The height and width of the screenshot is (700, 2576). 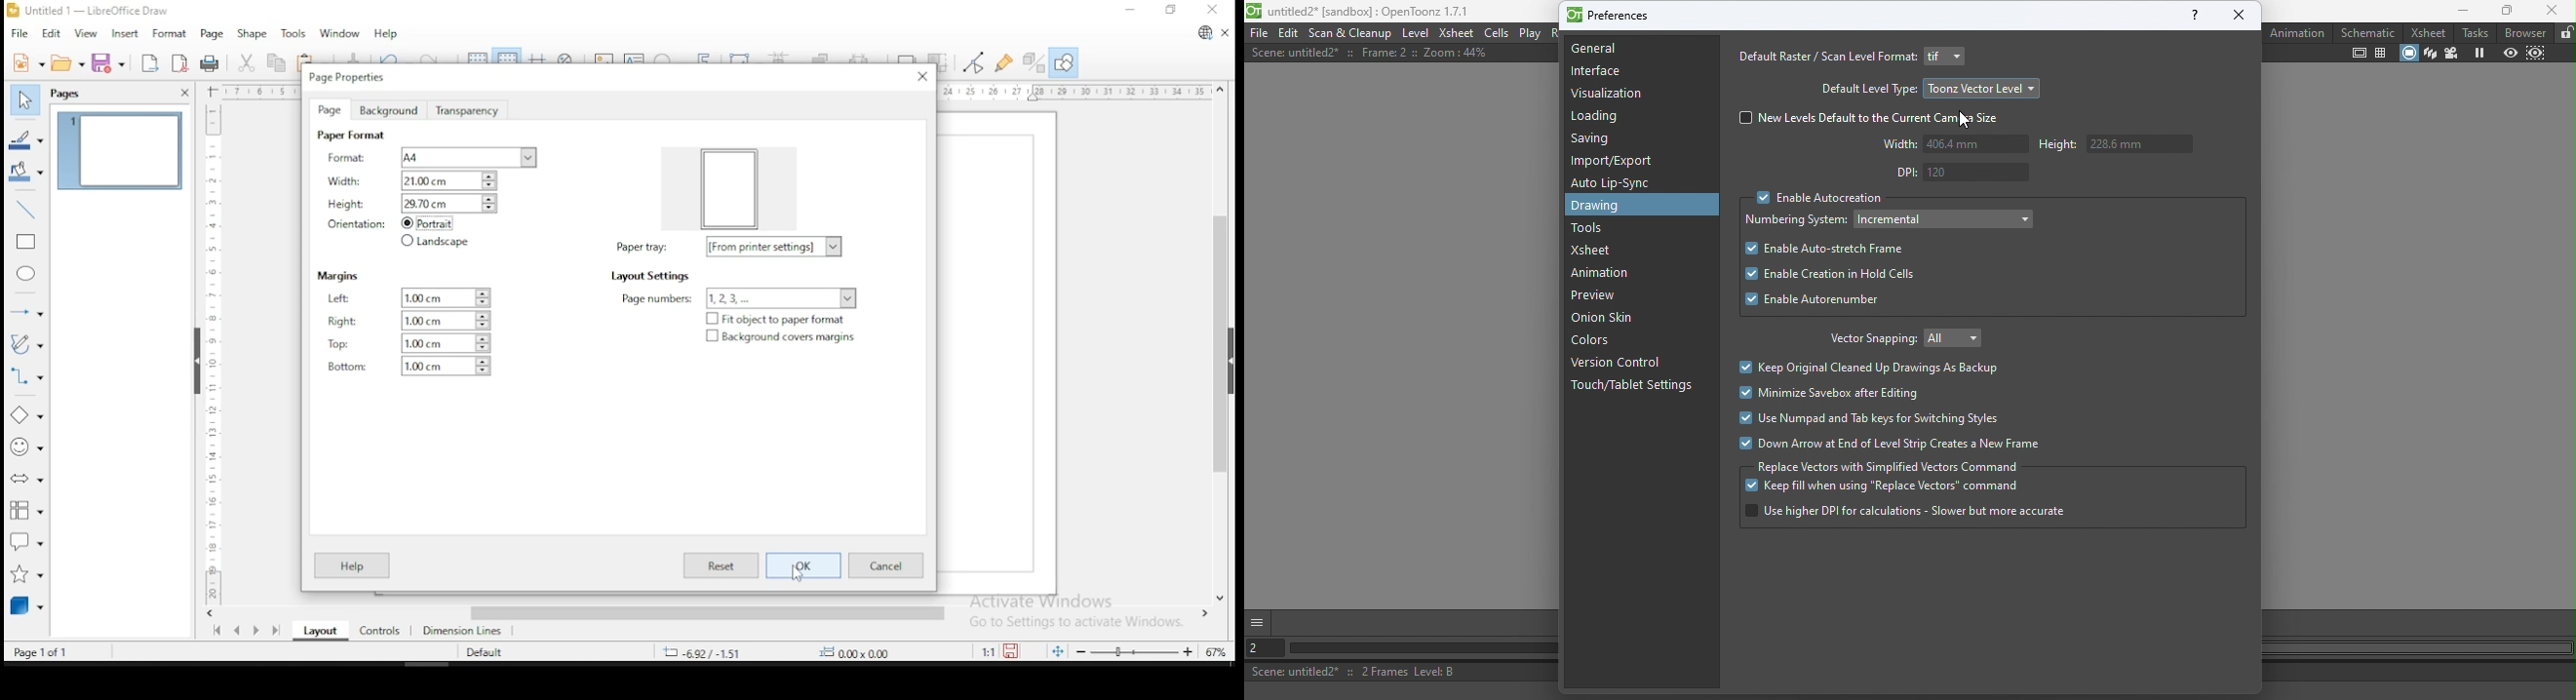 I want to click on insert line, so click(x=27, y=210).